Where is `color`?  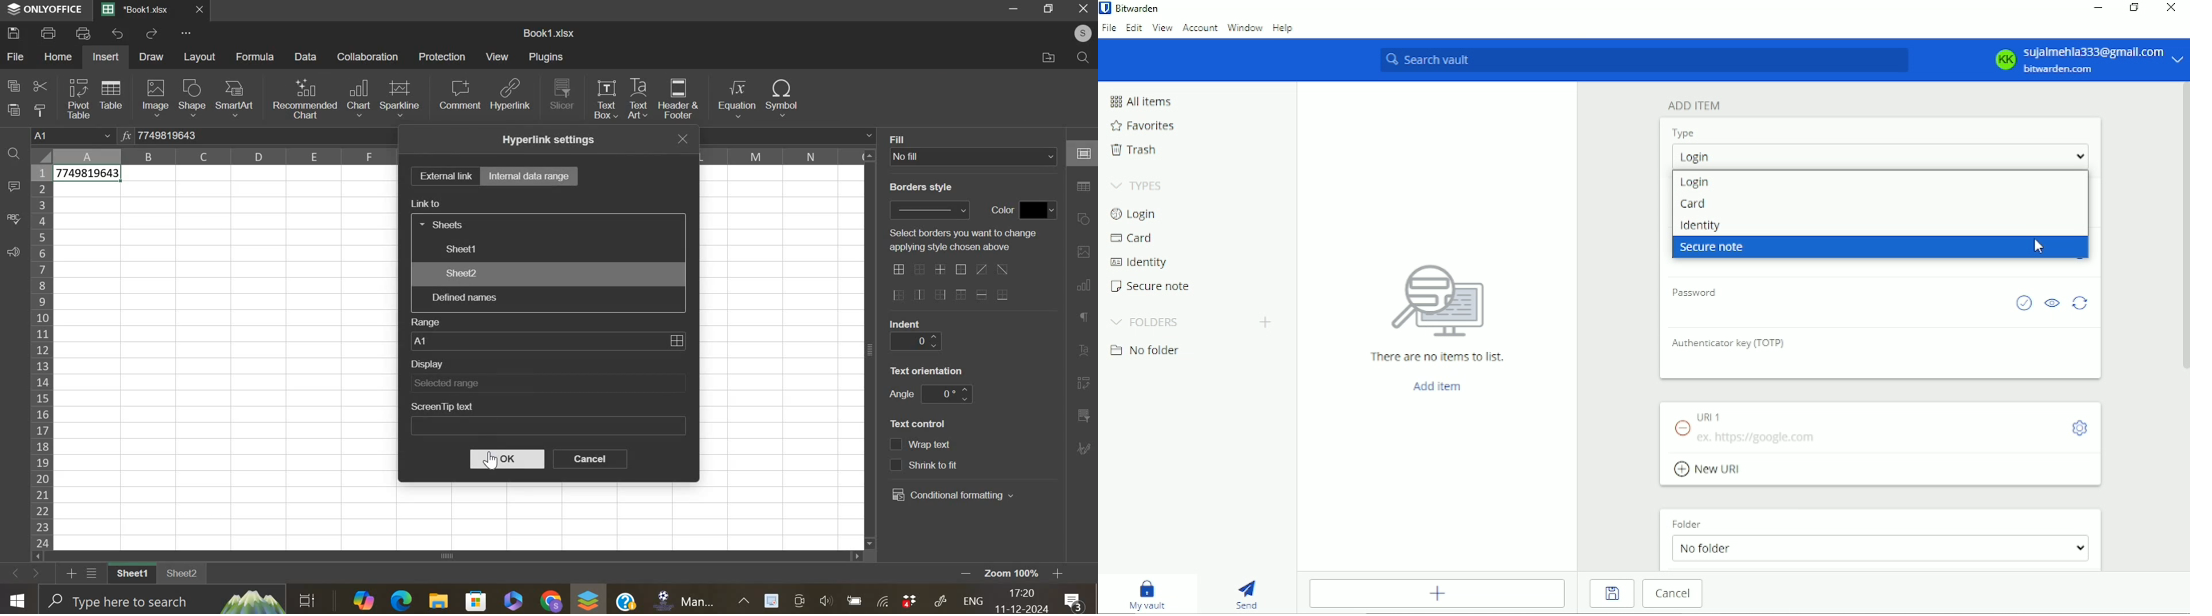
color is located at coordinates (1039, 210).